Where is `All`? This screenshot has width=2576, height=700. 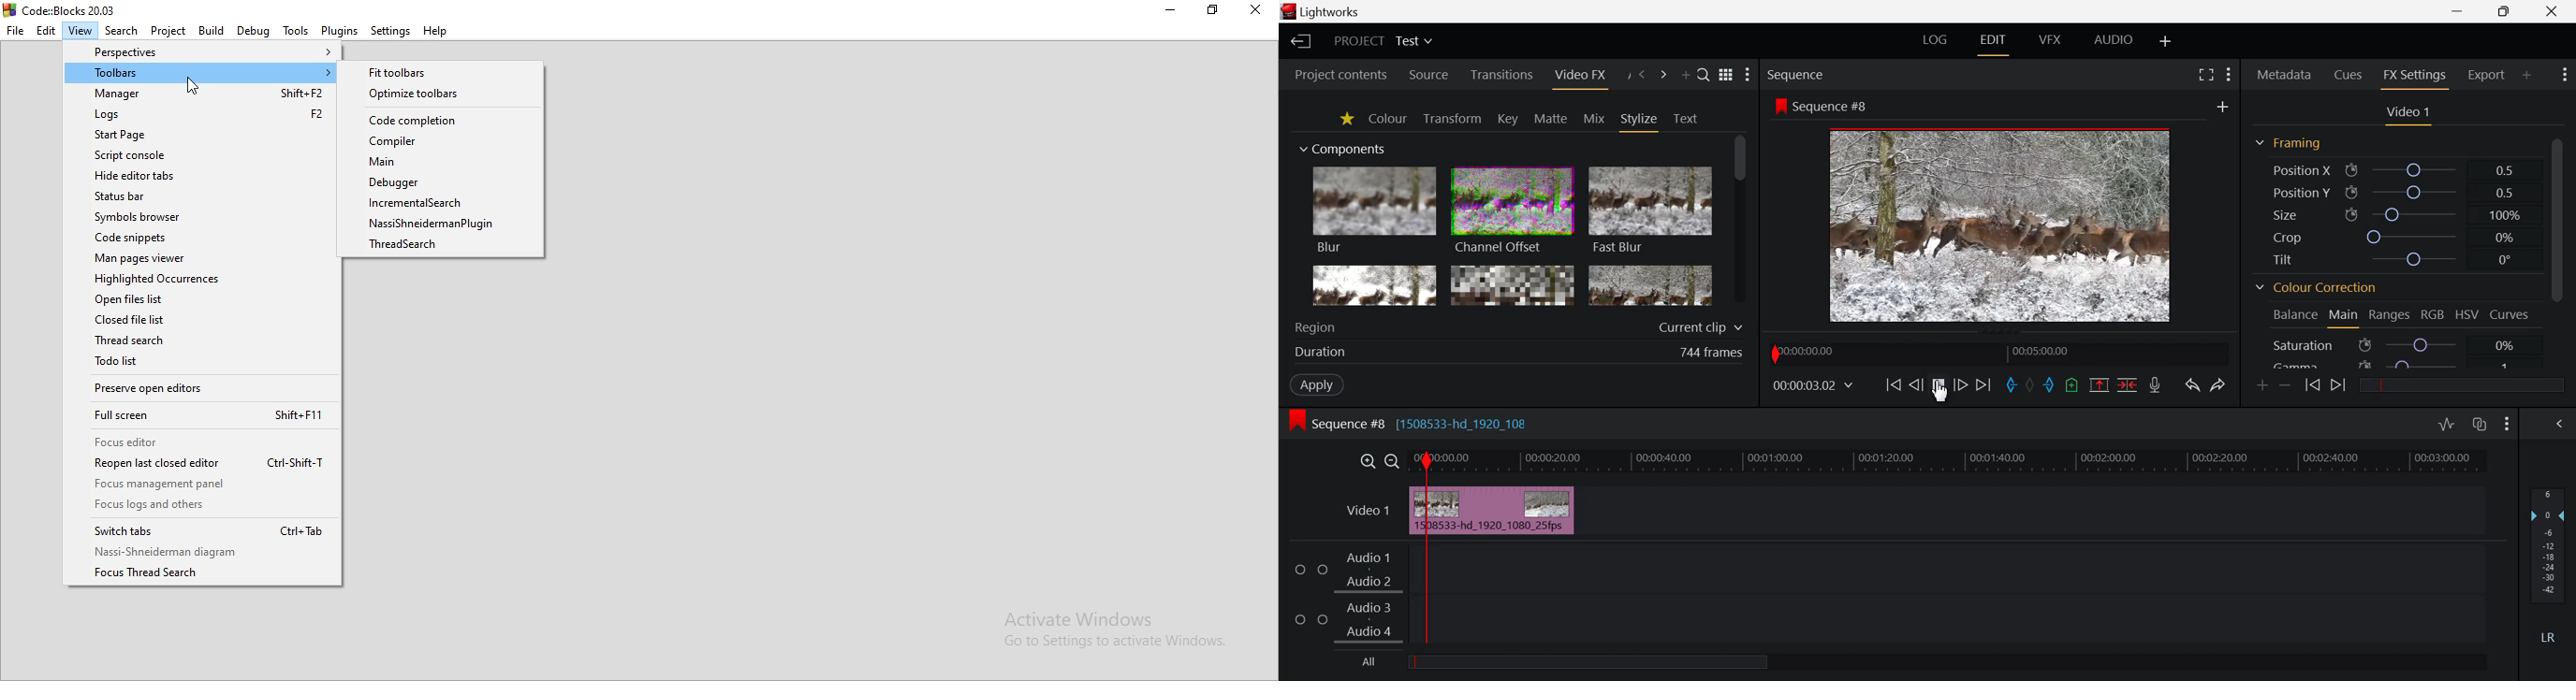
All is located at coordinates (1570, 662).